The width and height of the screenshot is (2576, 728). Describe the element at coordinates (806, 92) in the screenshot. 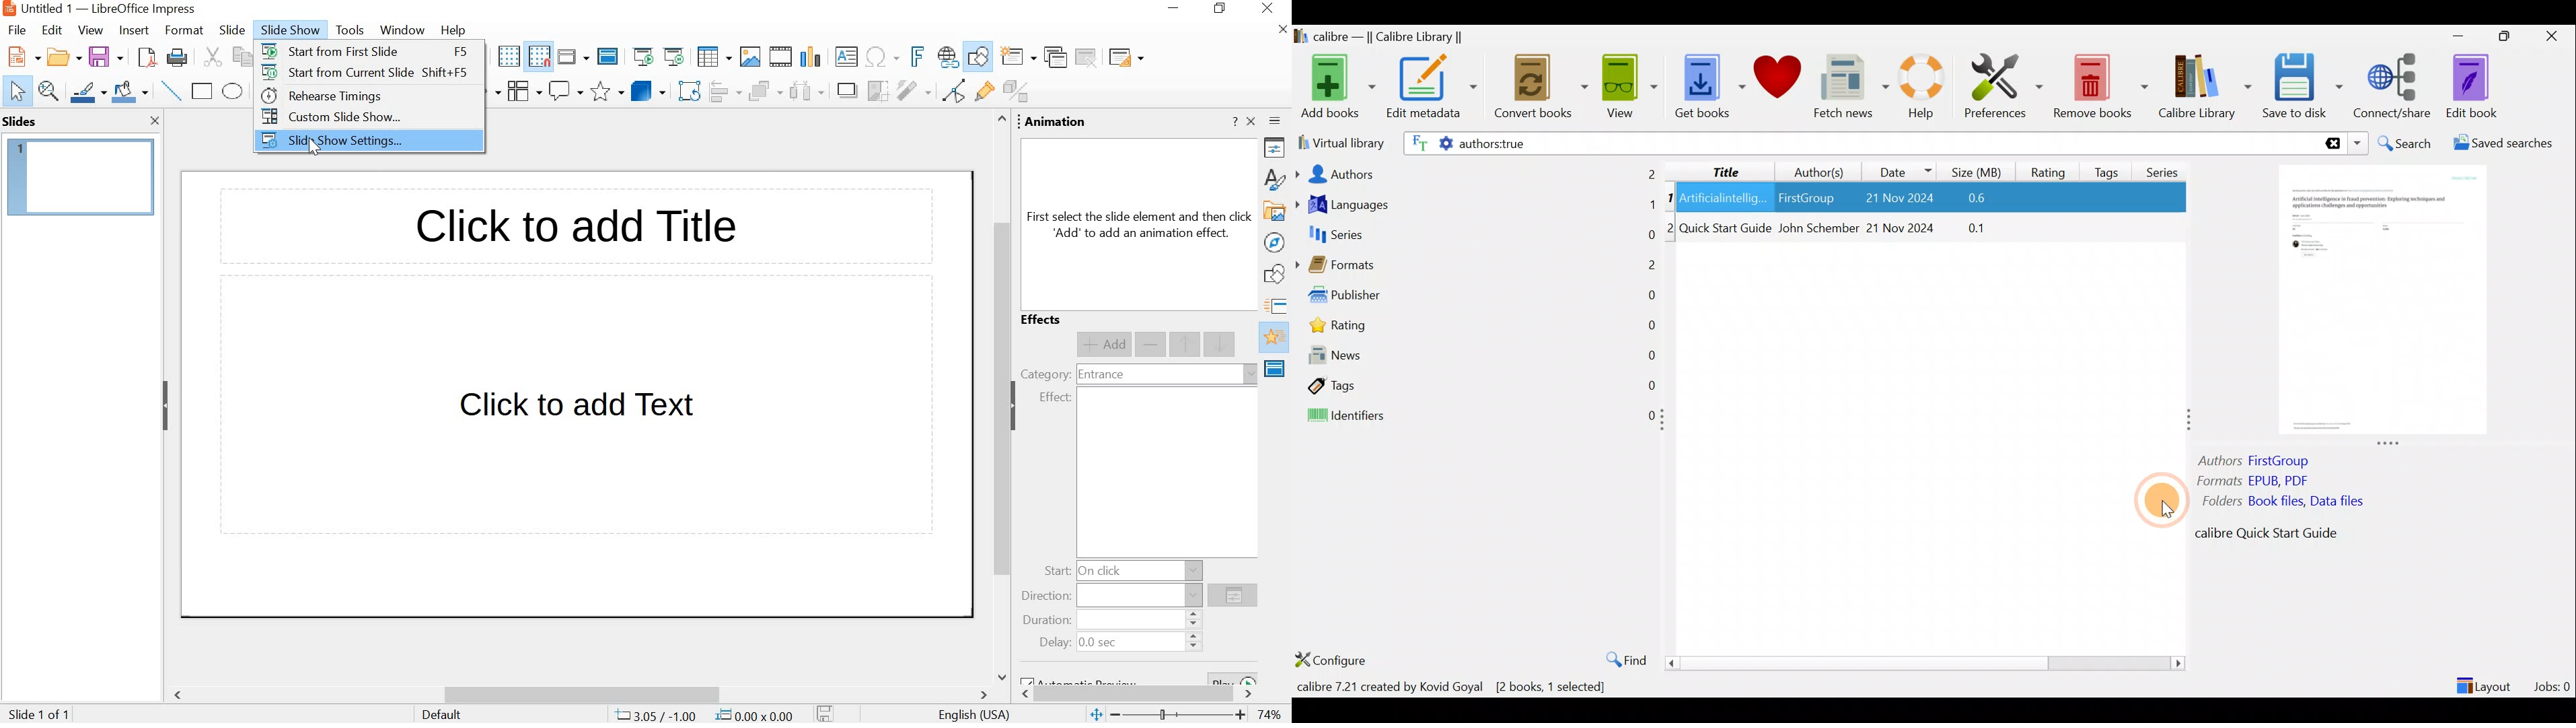

I see `select at least three objects to distribute` at that location.